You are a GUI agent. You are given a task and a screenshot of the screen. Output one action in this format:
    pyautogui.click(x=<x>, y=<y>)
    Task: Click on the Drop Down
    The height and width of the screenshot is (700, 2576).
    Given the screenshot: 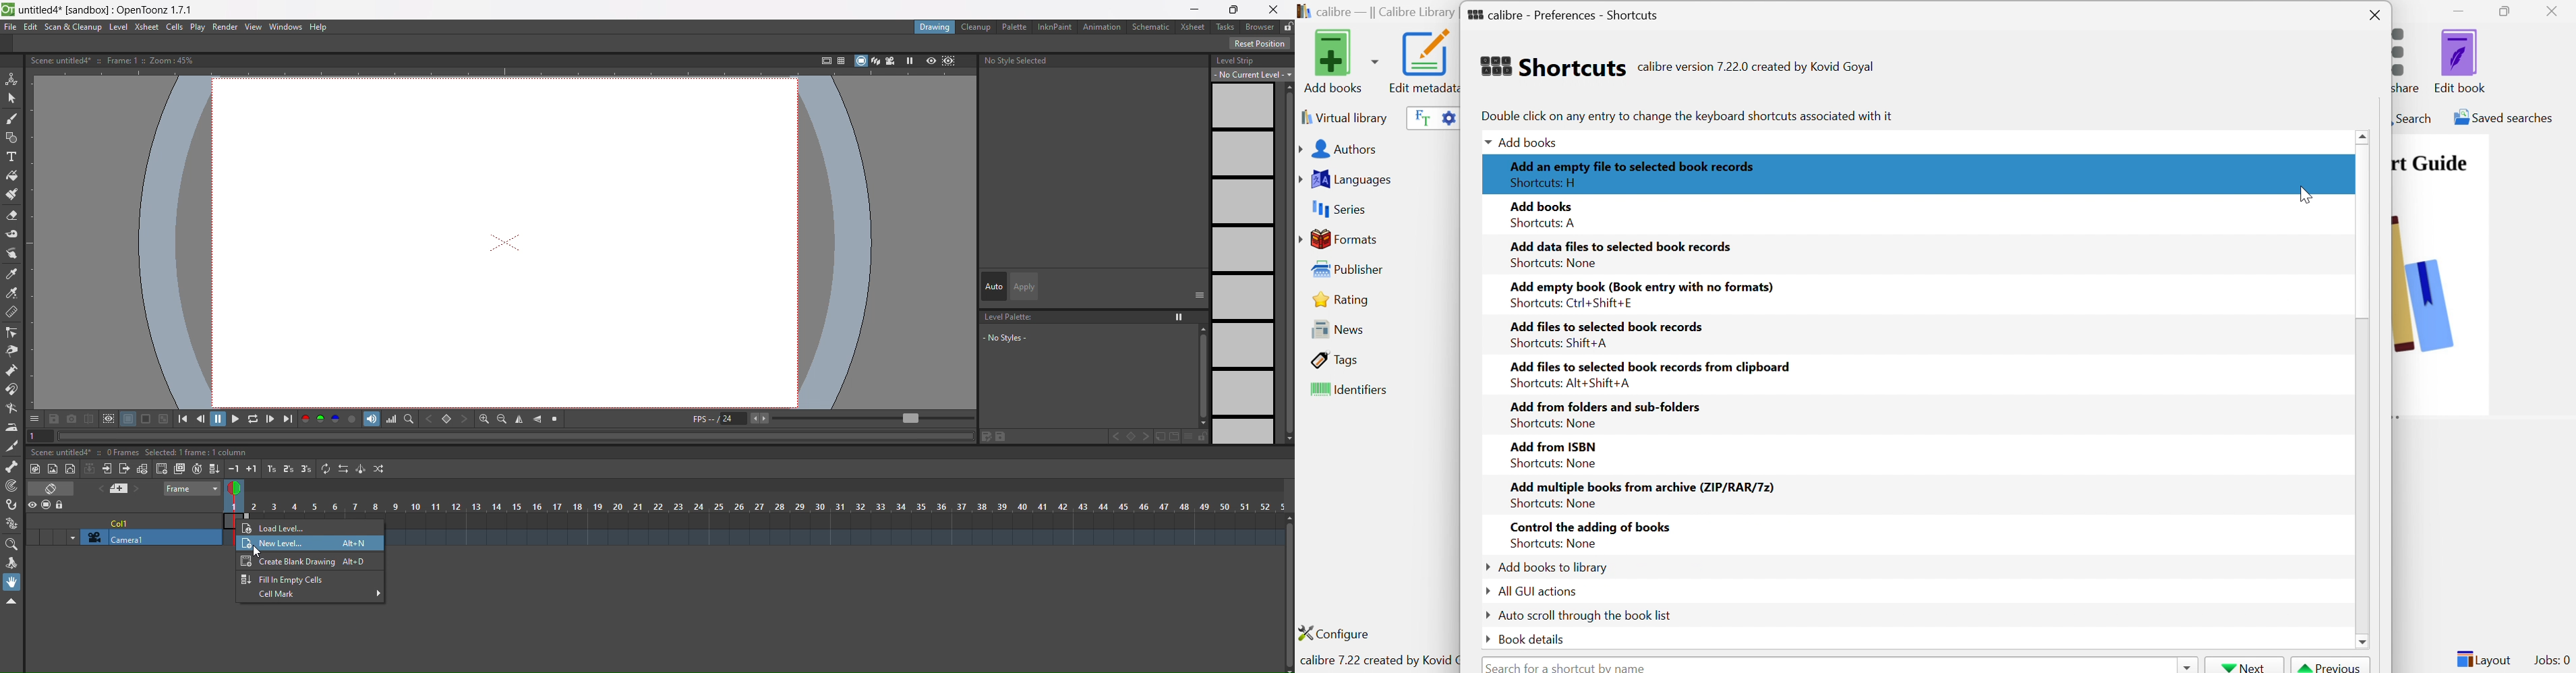 What is the action you would take?
    pyautogui.click(x=1486, y=592)
    